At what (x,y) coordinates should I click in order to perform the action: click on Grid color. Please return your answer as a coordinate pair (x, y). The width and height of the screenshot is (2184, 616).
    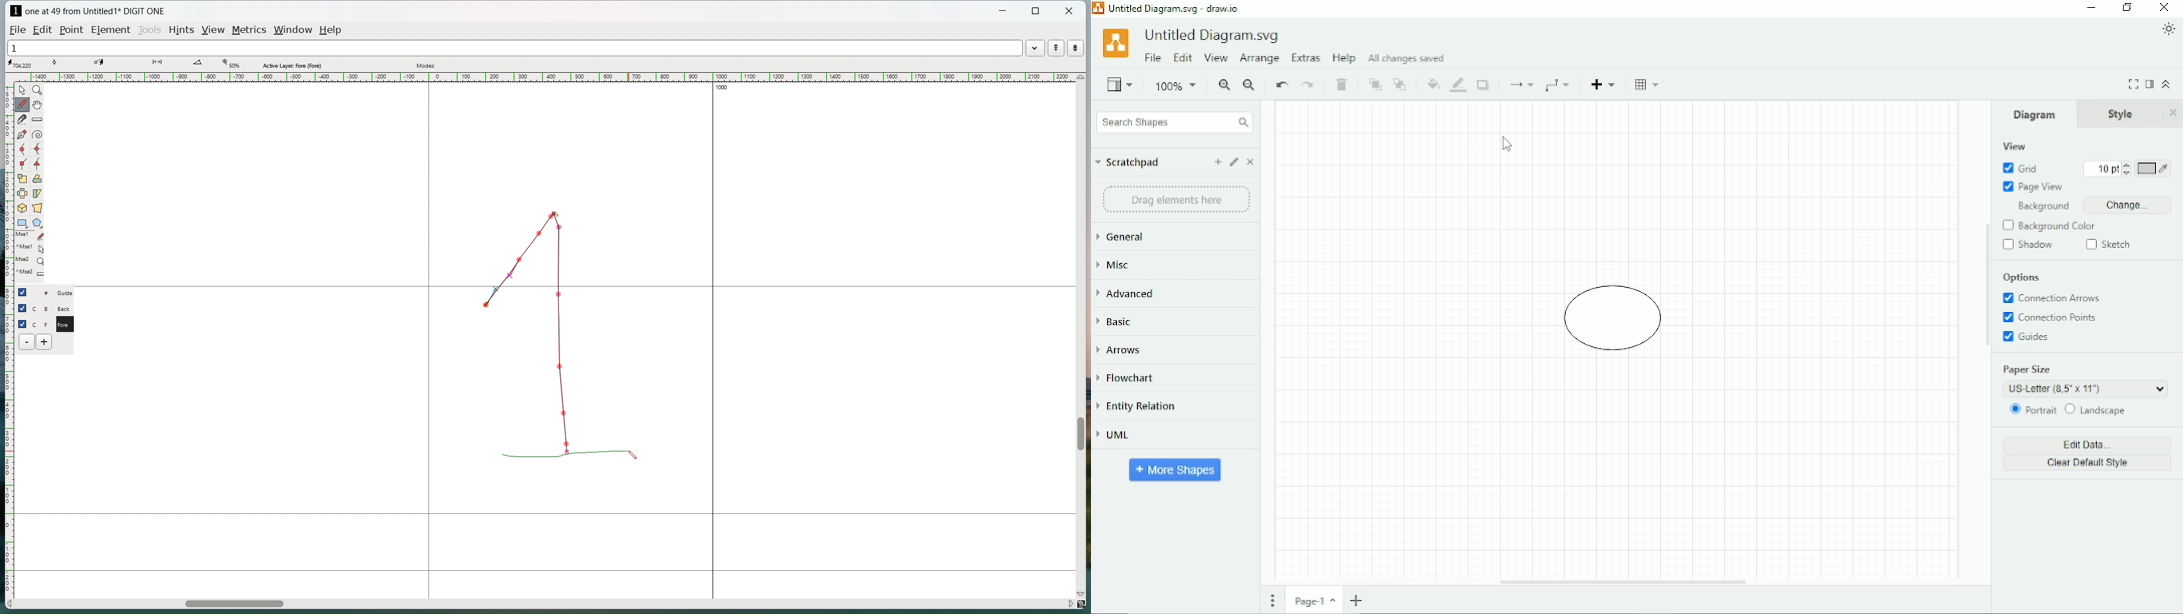
    Looking at the image, I should click on (2154, 168).